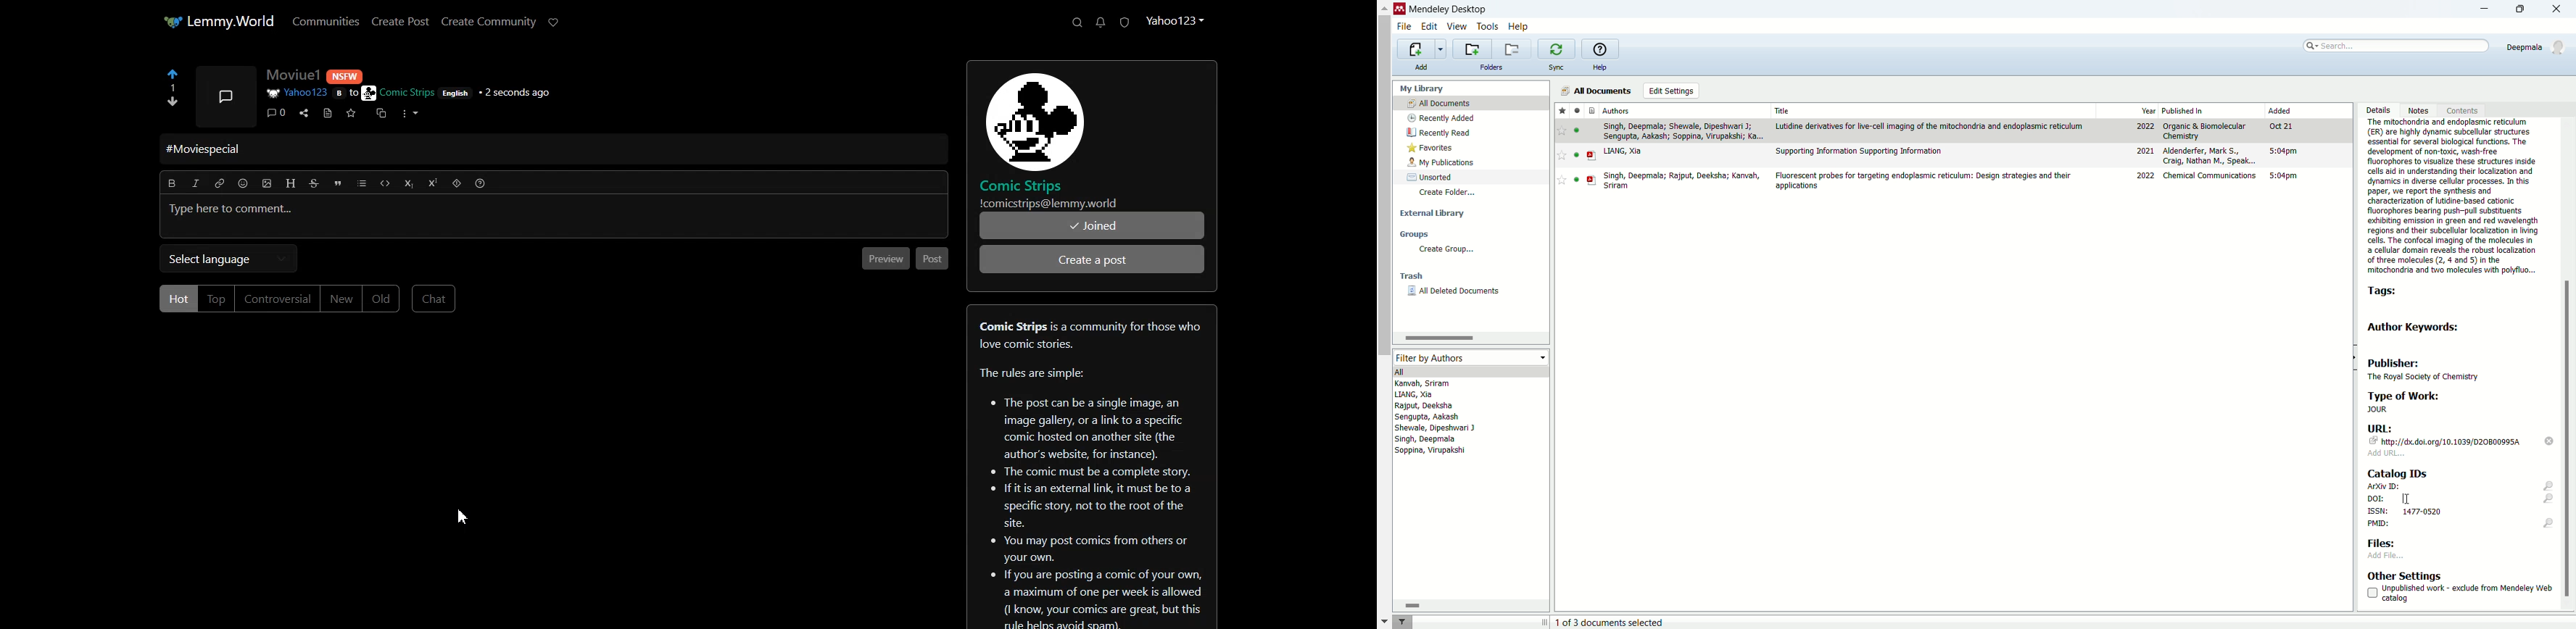 Image resolution: width=2576 pixels, height=644 pixels. What do you see at coordinates (1471, 102) in the screenshot?
I see `all documents` at bounding box center [1471, 102].